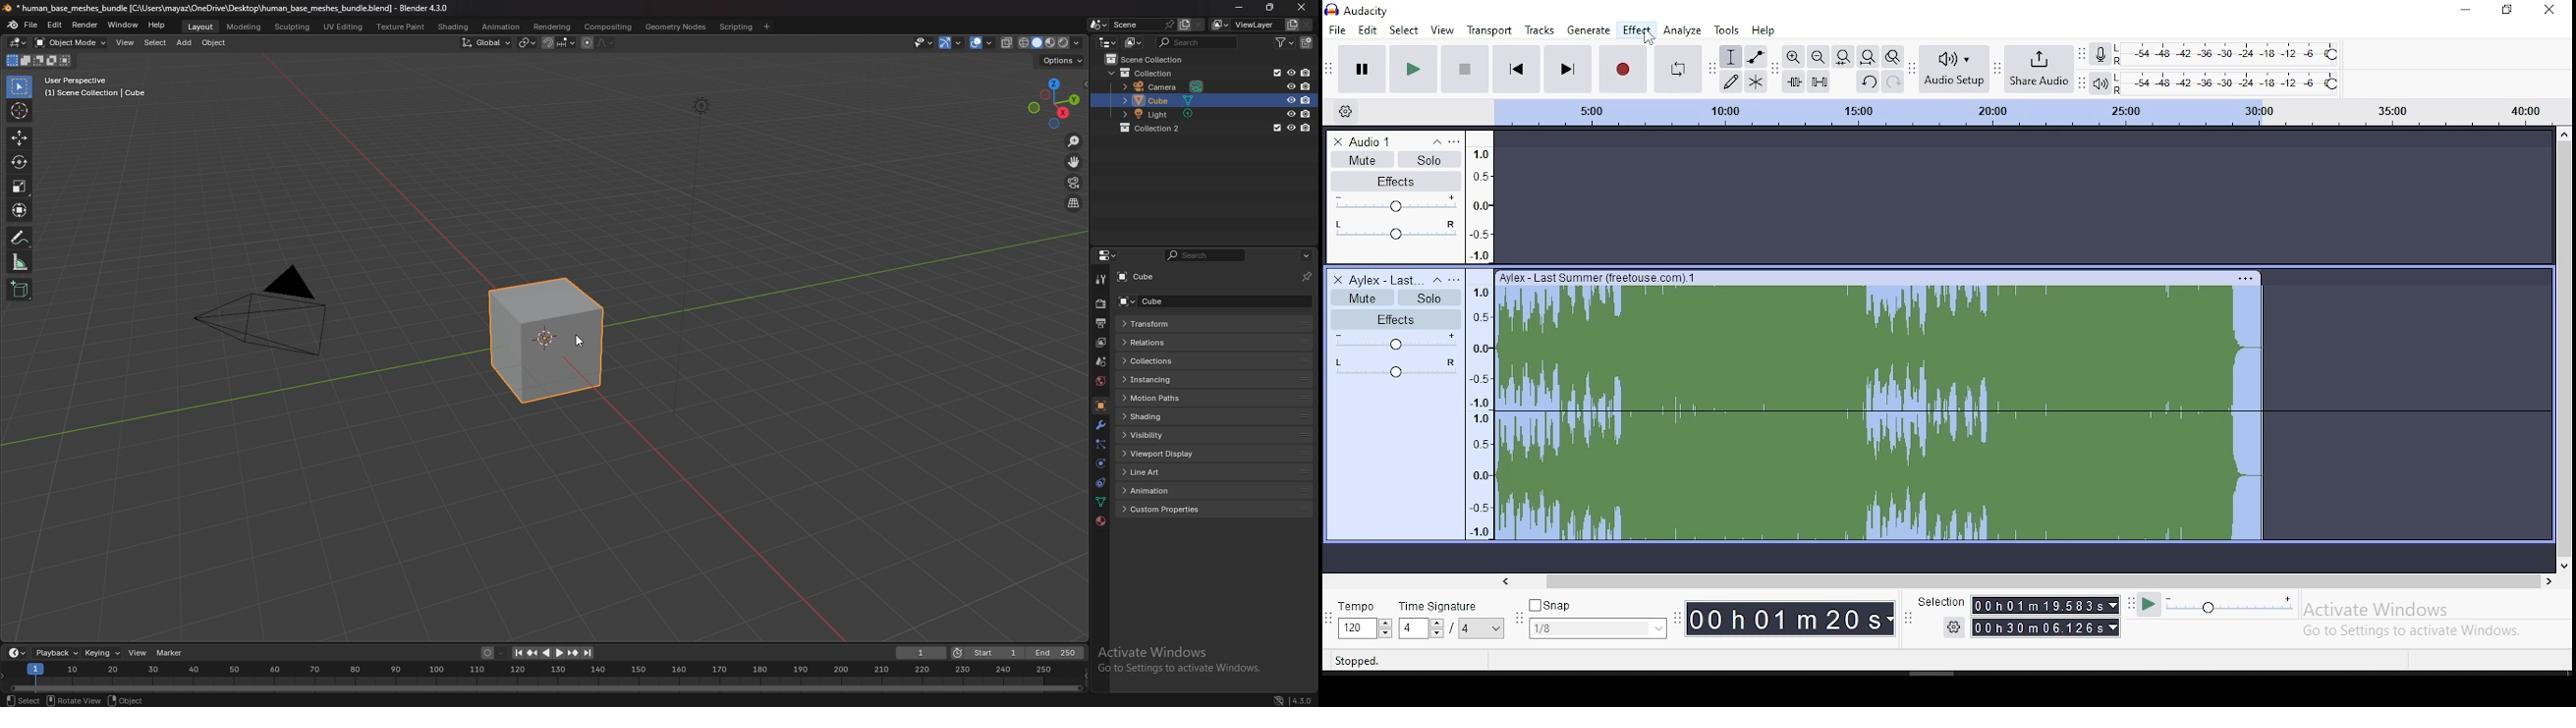  Describe the element at coordinates (2227, 82) in the screenshot. I see `playback level` at that location.